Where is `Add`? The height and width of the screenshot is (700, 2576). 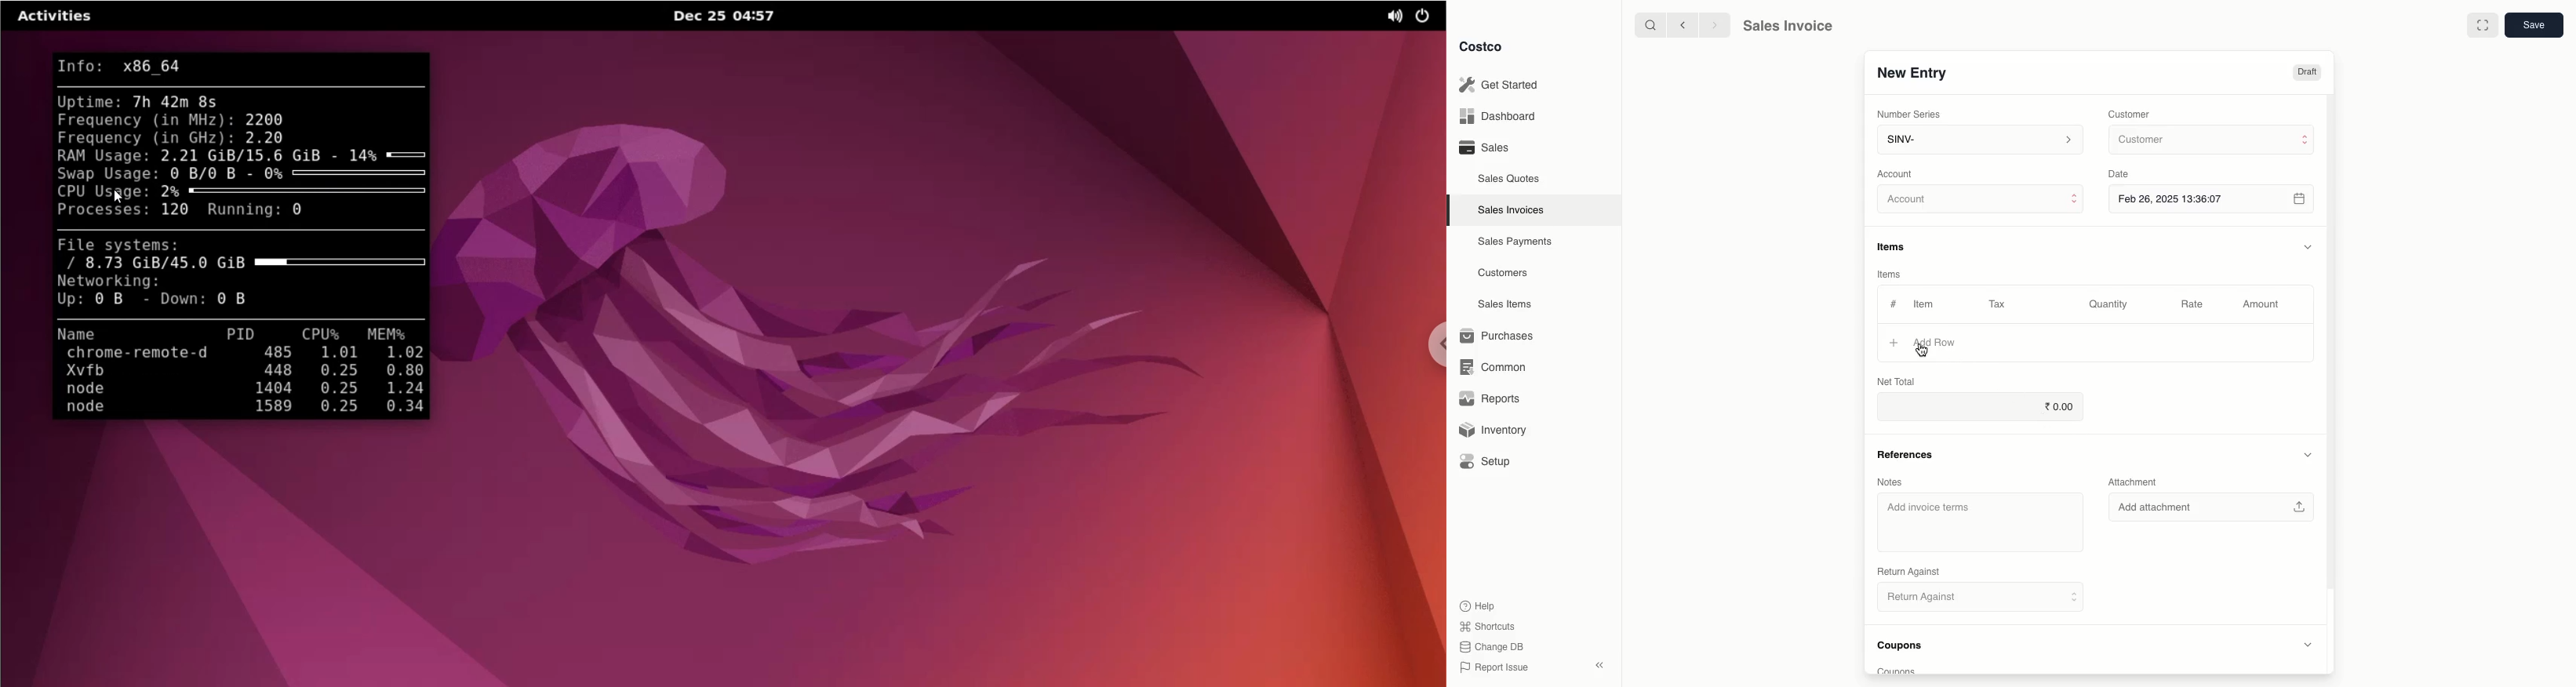 Add is located at coordinates (1892, 341).